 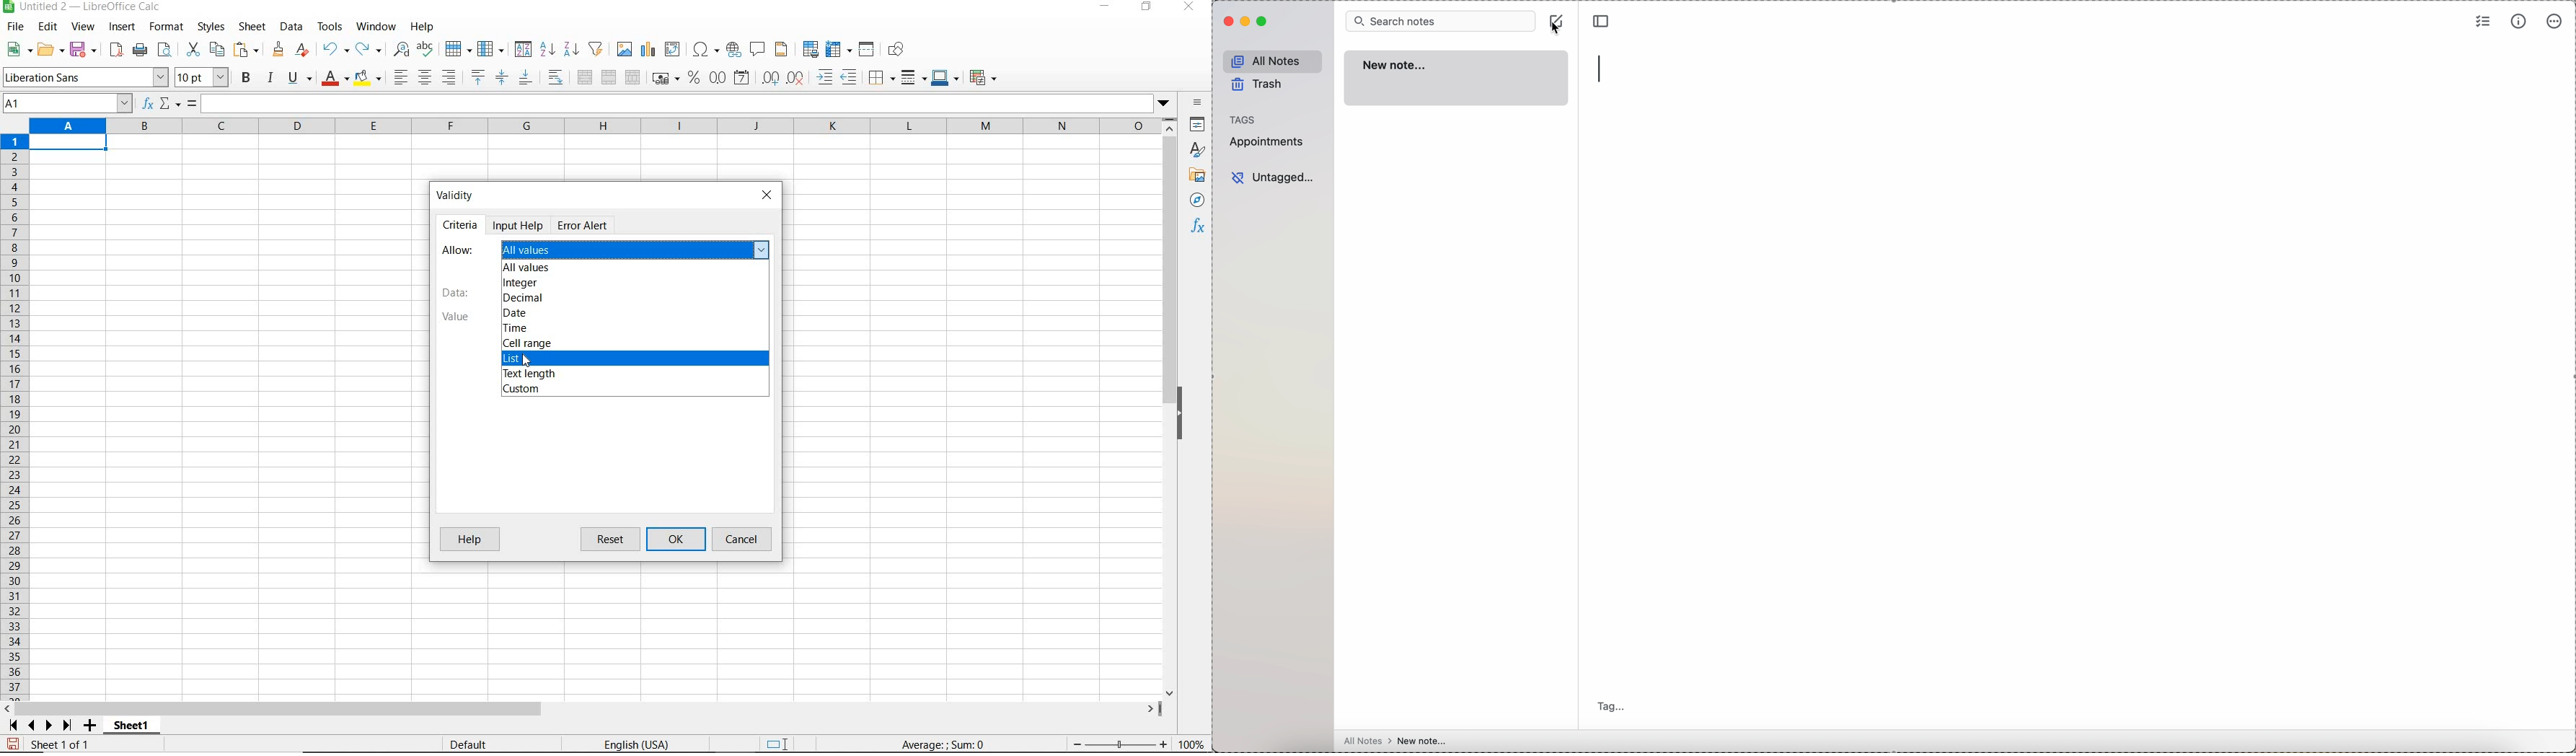 I want to click on formula, so click(x=944, y=744).